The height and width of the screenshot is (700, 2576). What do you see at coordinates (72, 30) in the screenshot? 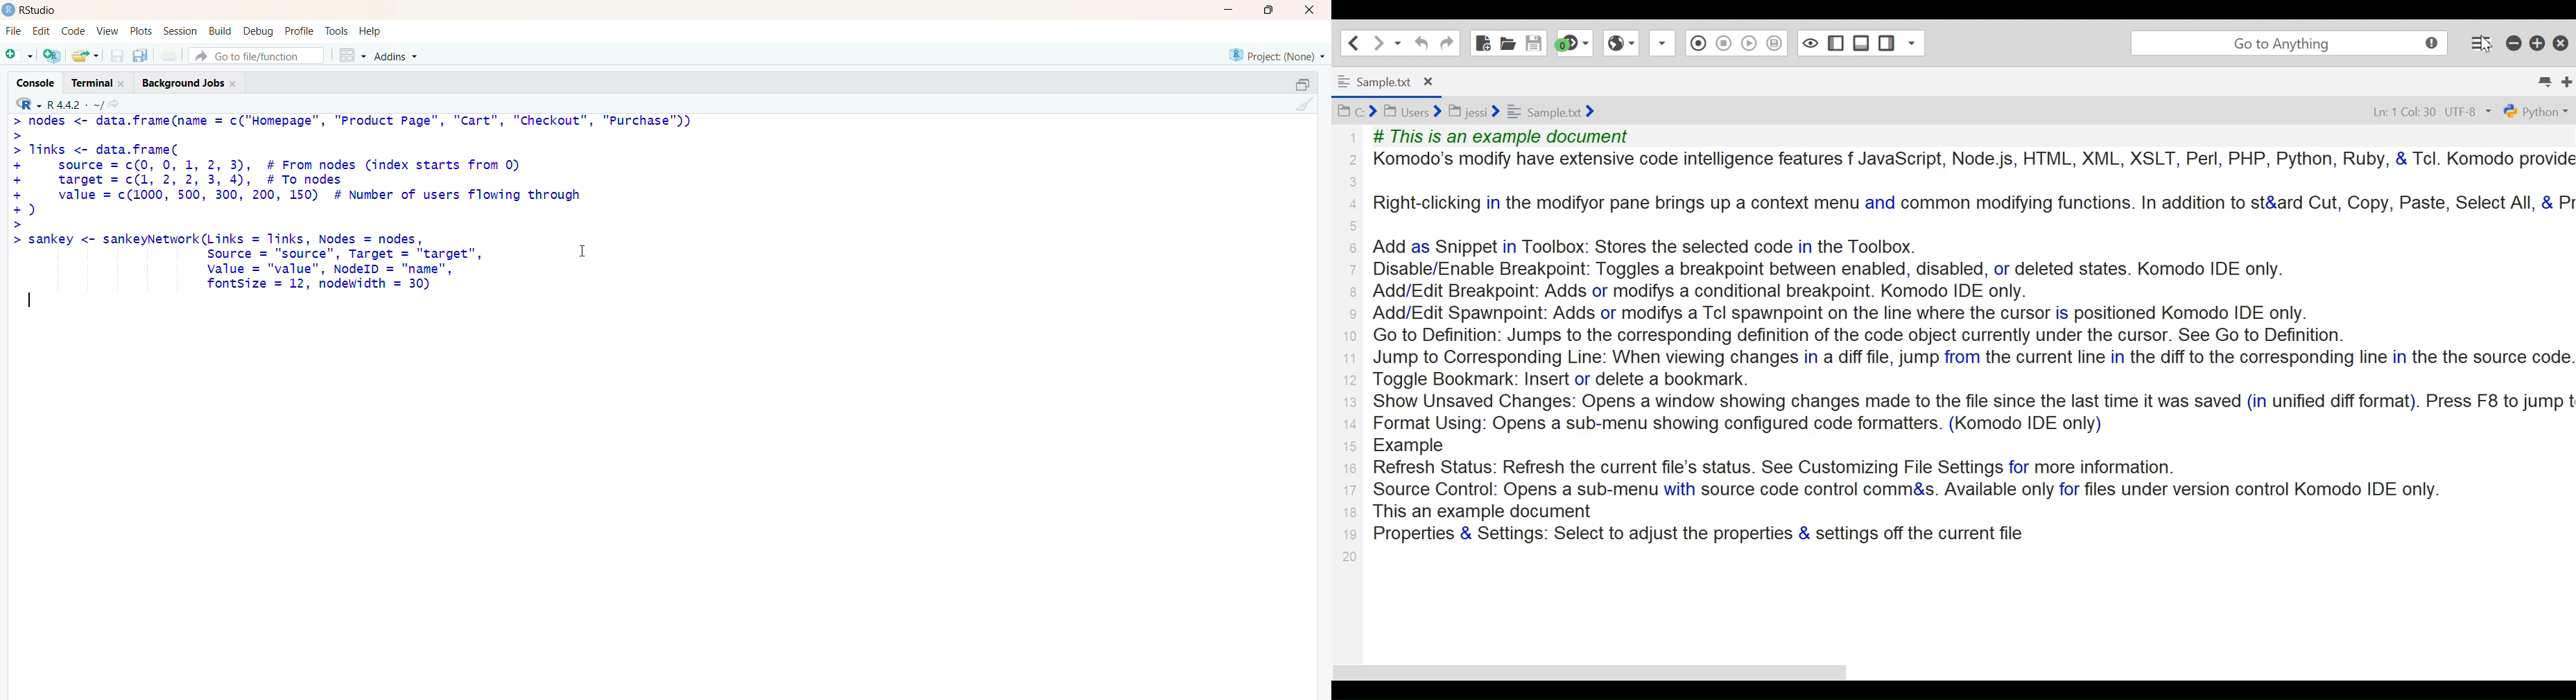
I see `` at bounding box center [72, 30].